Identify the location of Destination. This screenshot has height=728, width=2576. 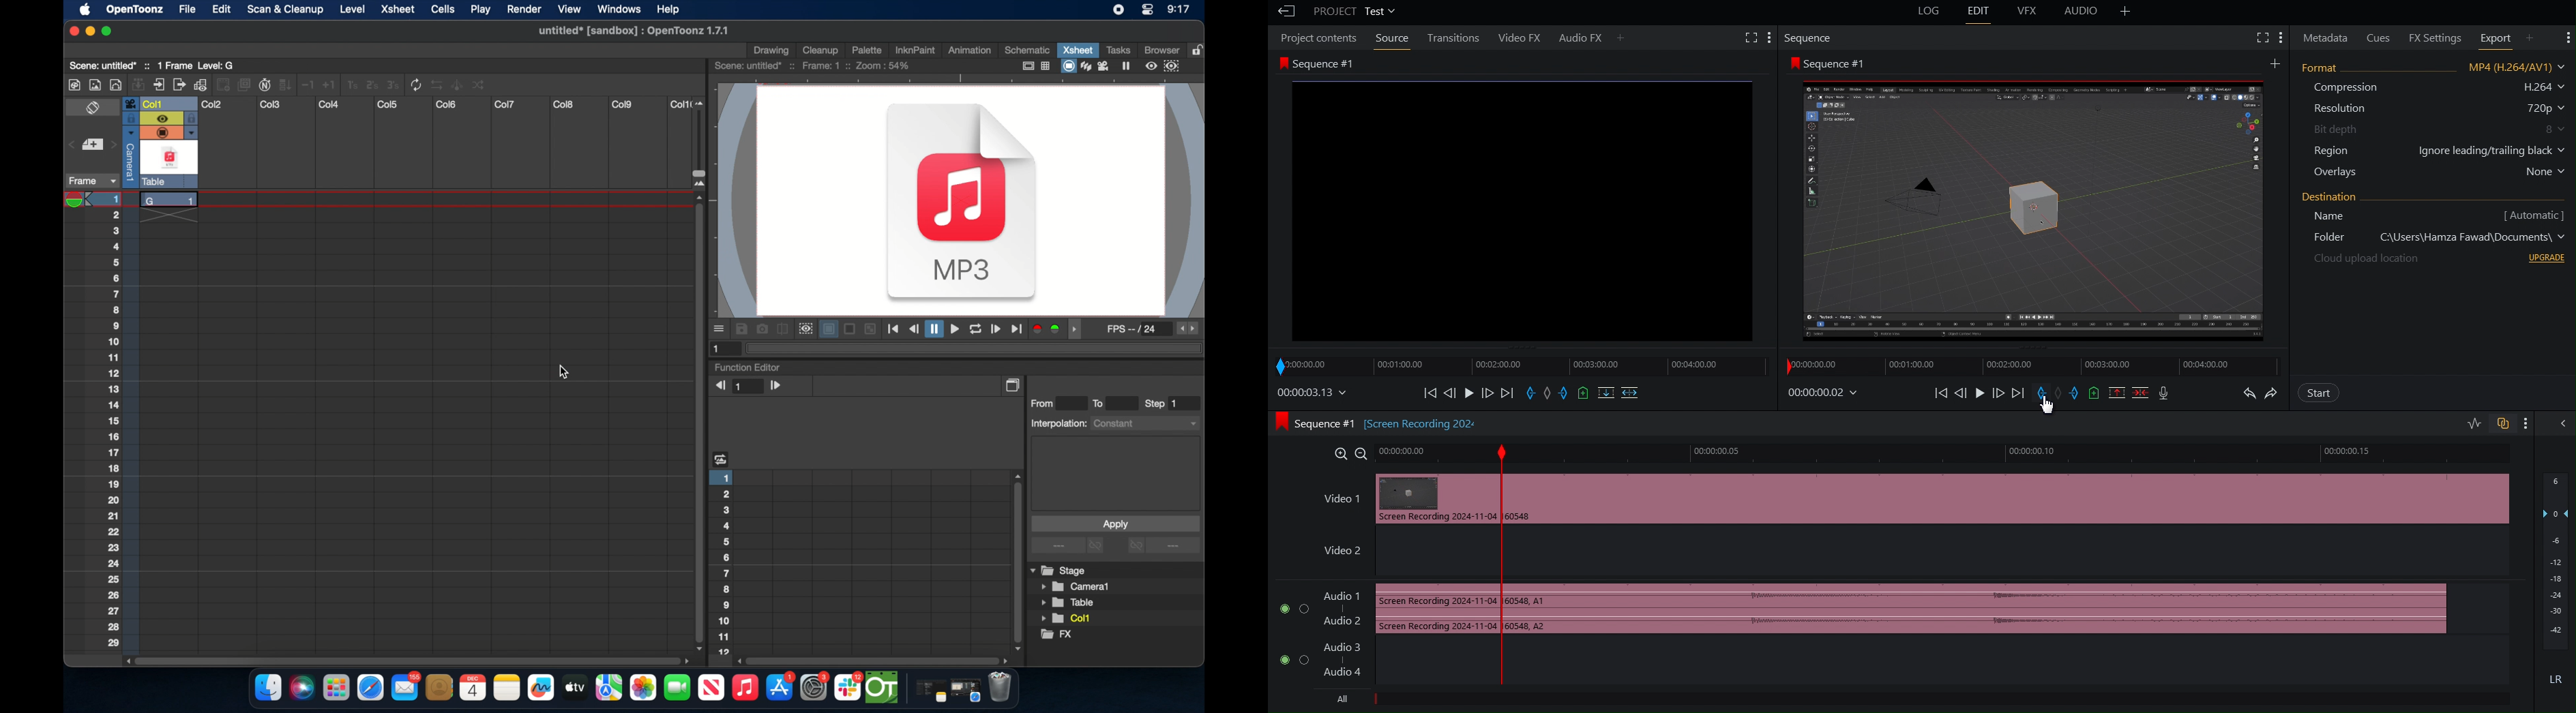
(2436, 228).